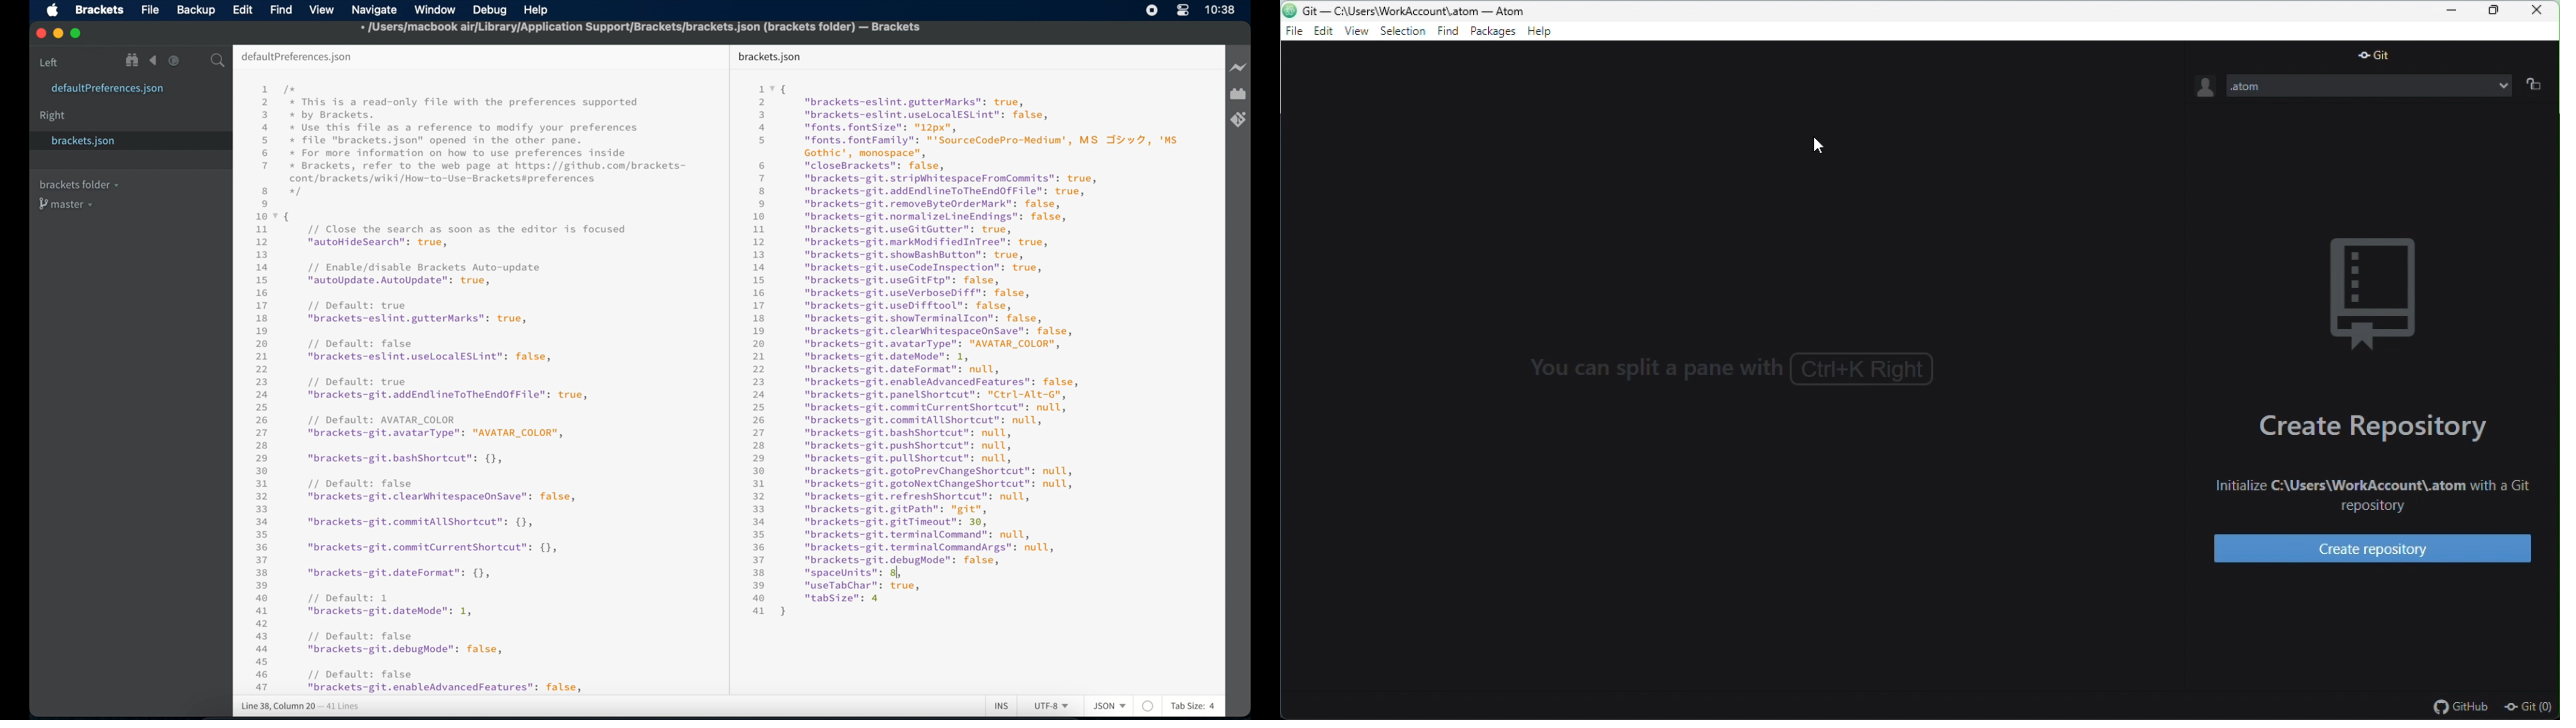  What do you see at coordinates (769, 57) in the screenshot?
I see `brackets.json` at bounding box center [769, 57].